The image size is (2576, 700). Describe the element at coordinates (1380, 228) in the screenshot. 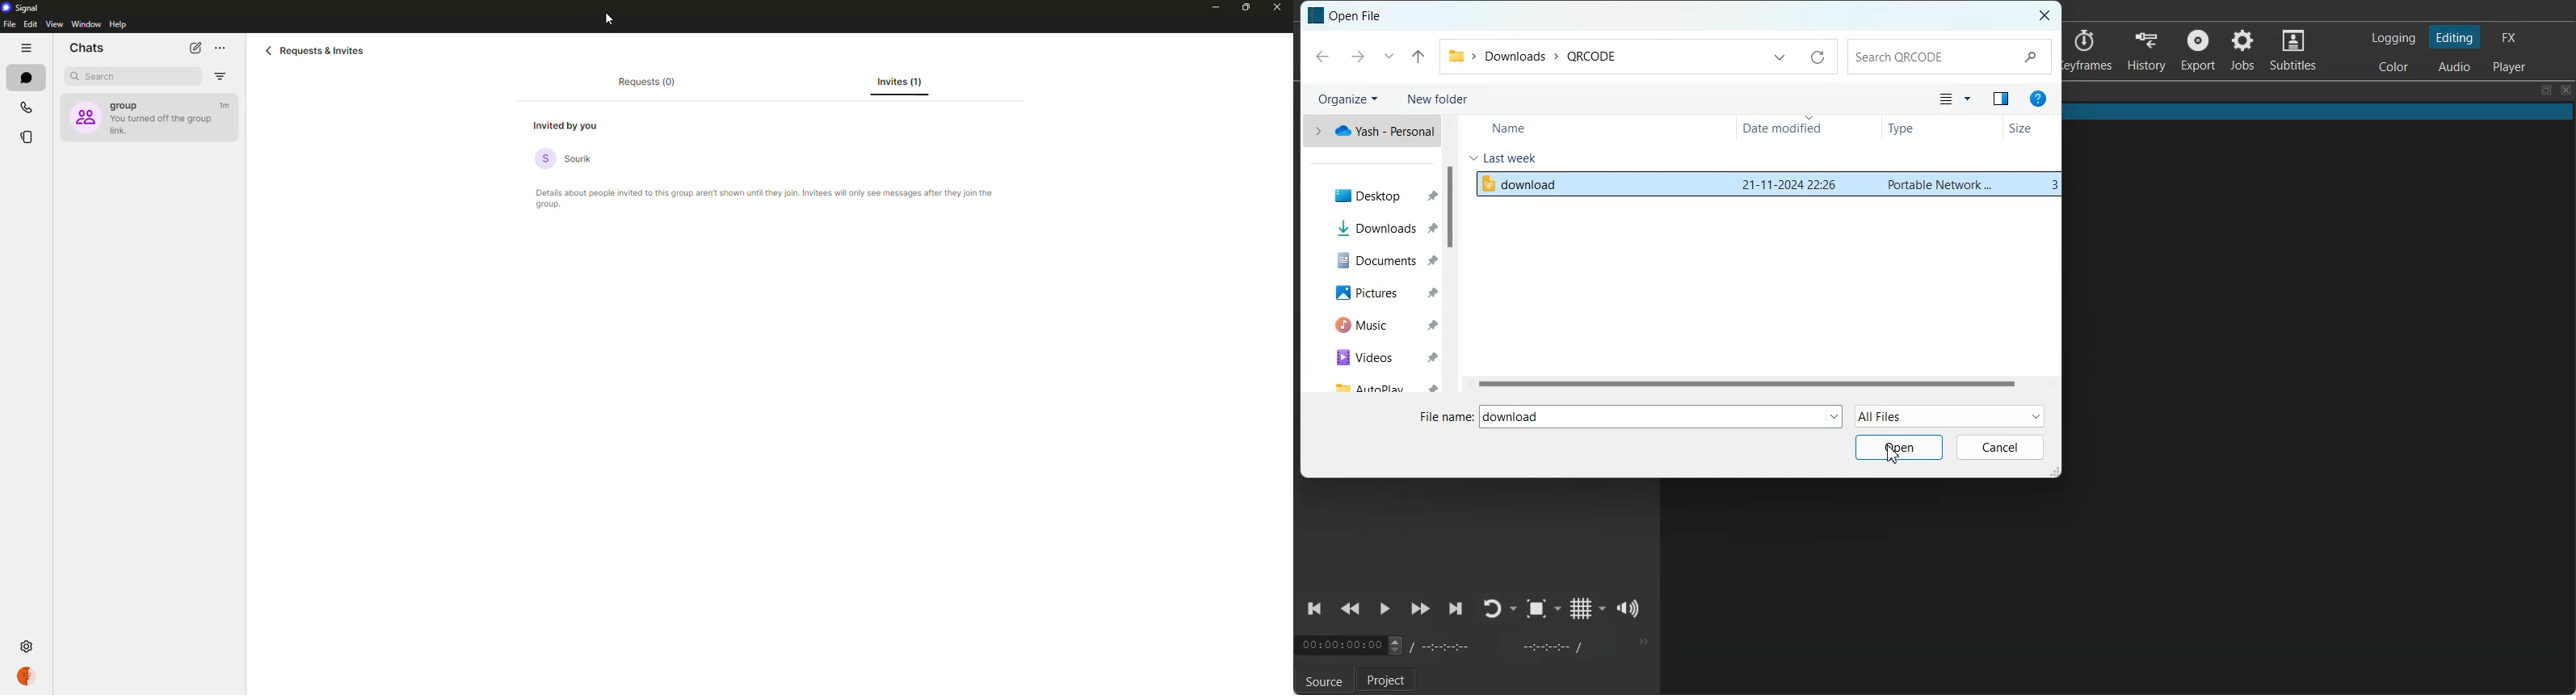

I see `Downloads` at that location.